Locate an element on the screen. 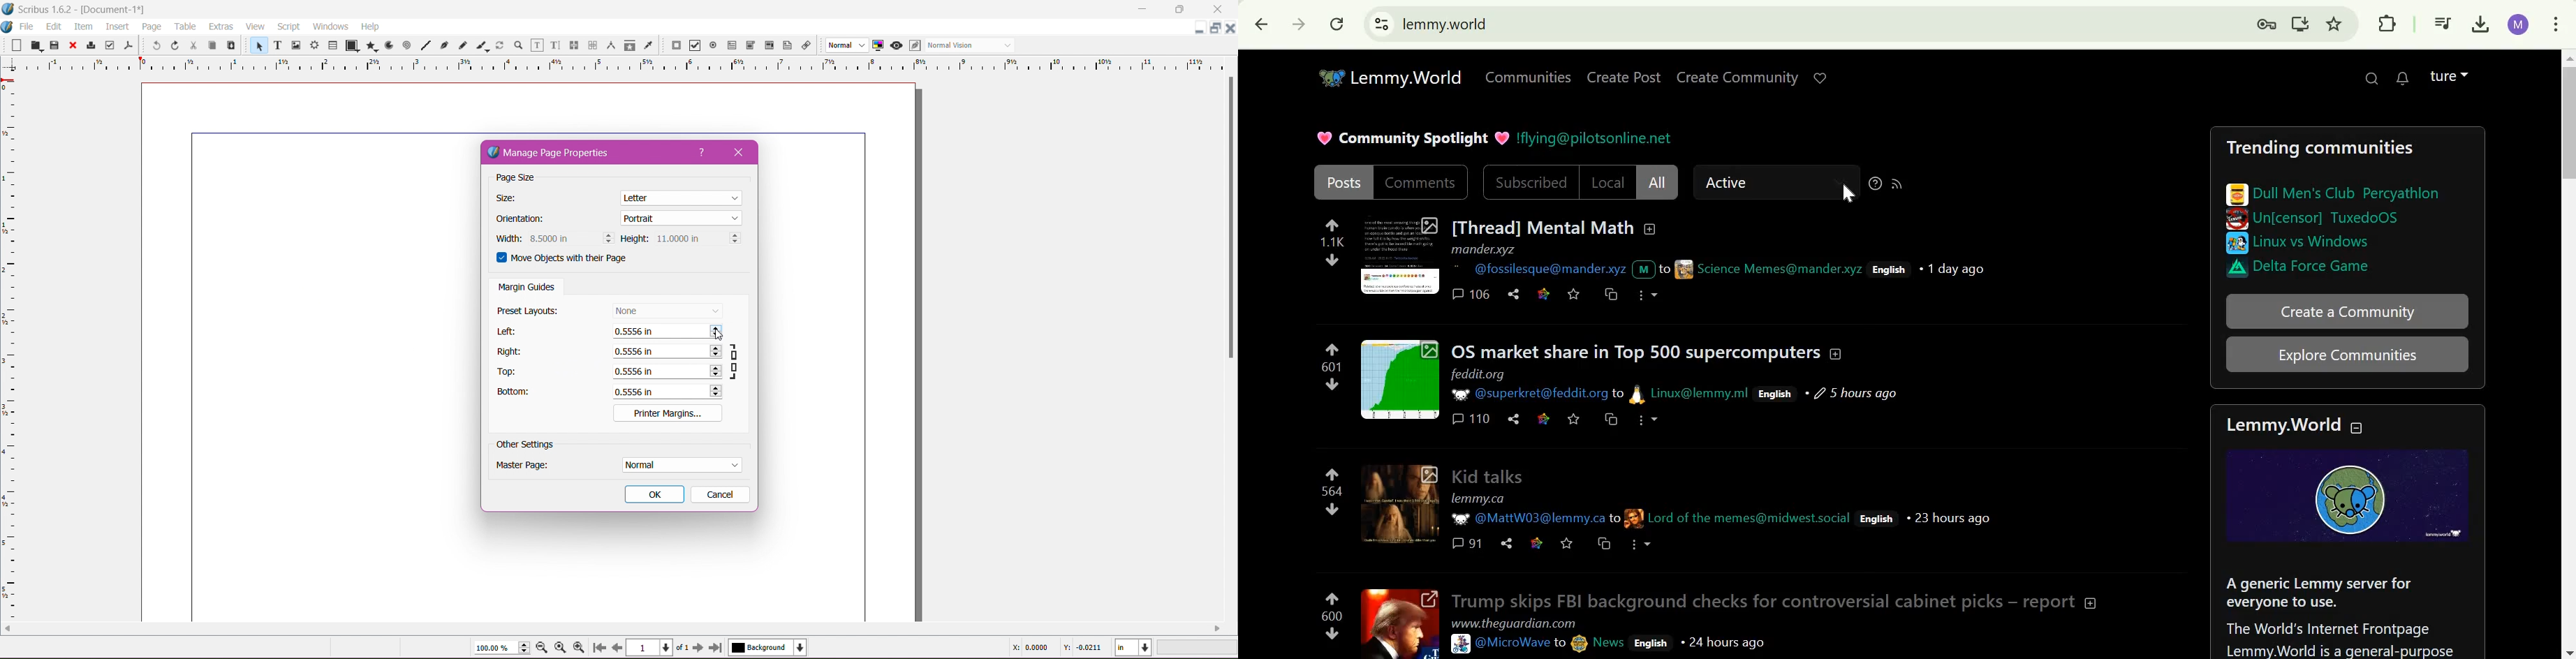 The image size is (2576, 672). more is located at coordinates (1648, 295).